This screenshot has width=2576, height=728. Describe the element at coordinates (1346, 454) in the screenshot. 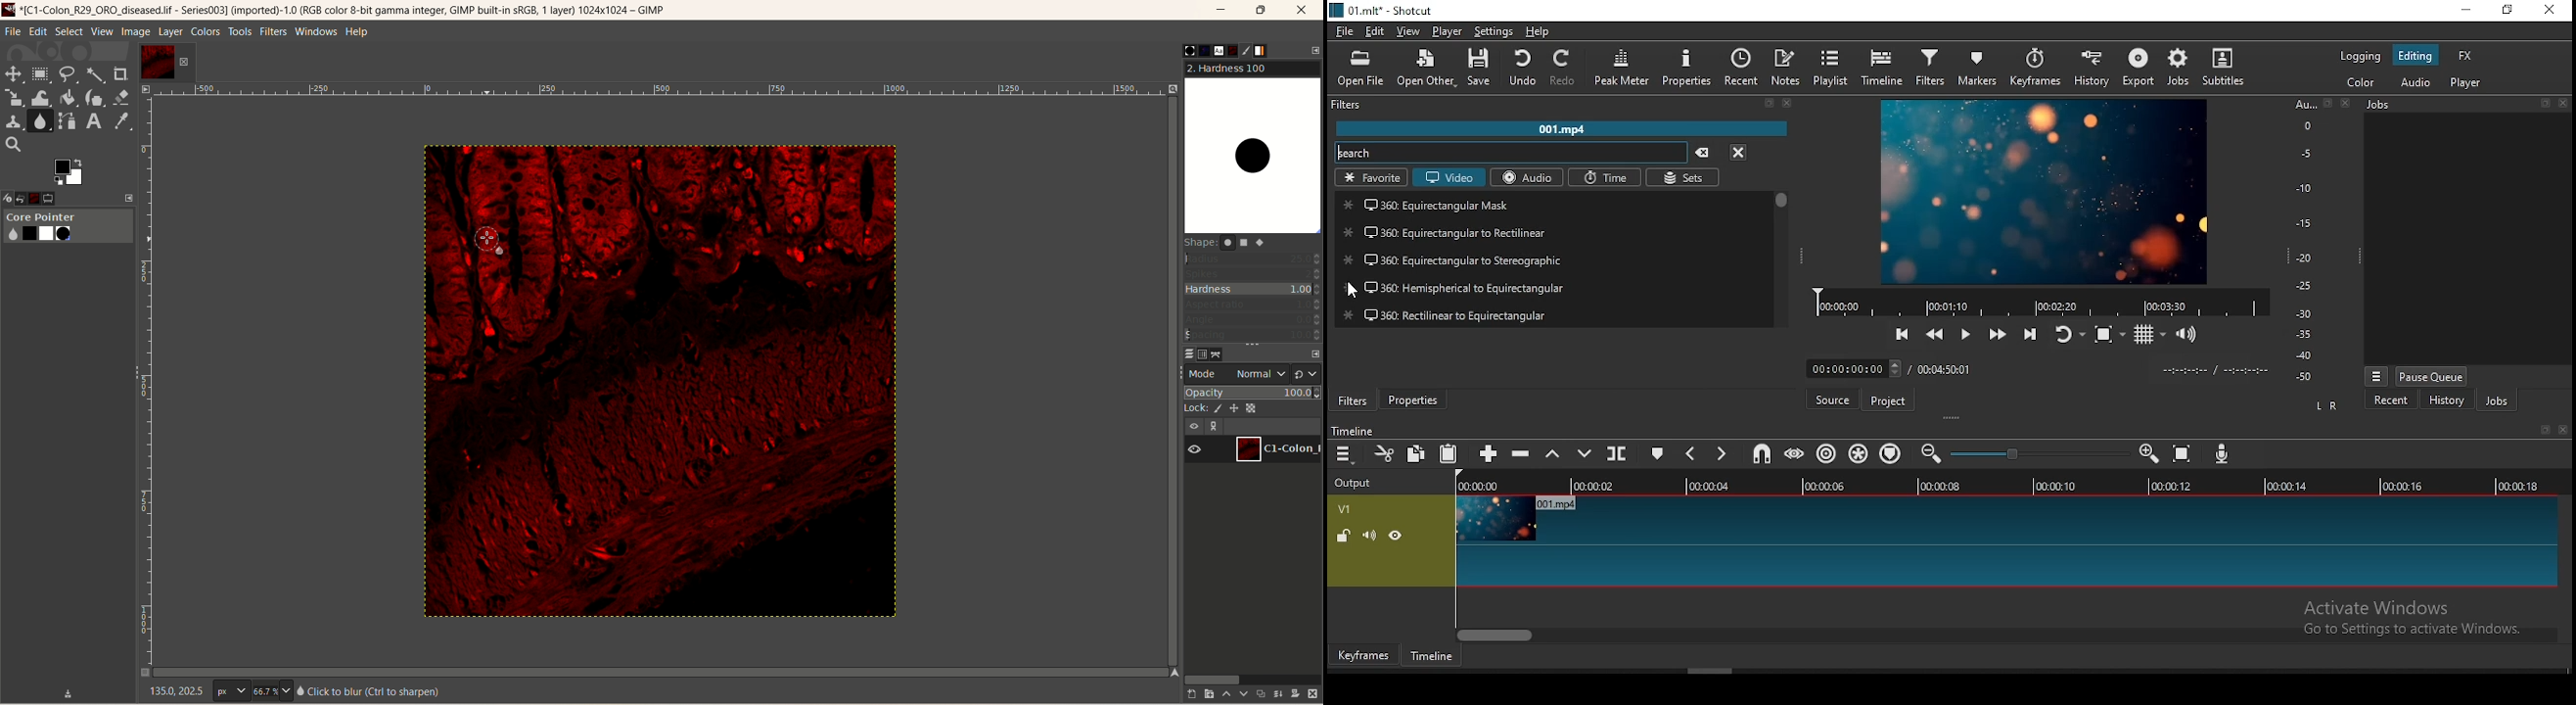

I see `timeline menu` at that location.